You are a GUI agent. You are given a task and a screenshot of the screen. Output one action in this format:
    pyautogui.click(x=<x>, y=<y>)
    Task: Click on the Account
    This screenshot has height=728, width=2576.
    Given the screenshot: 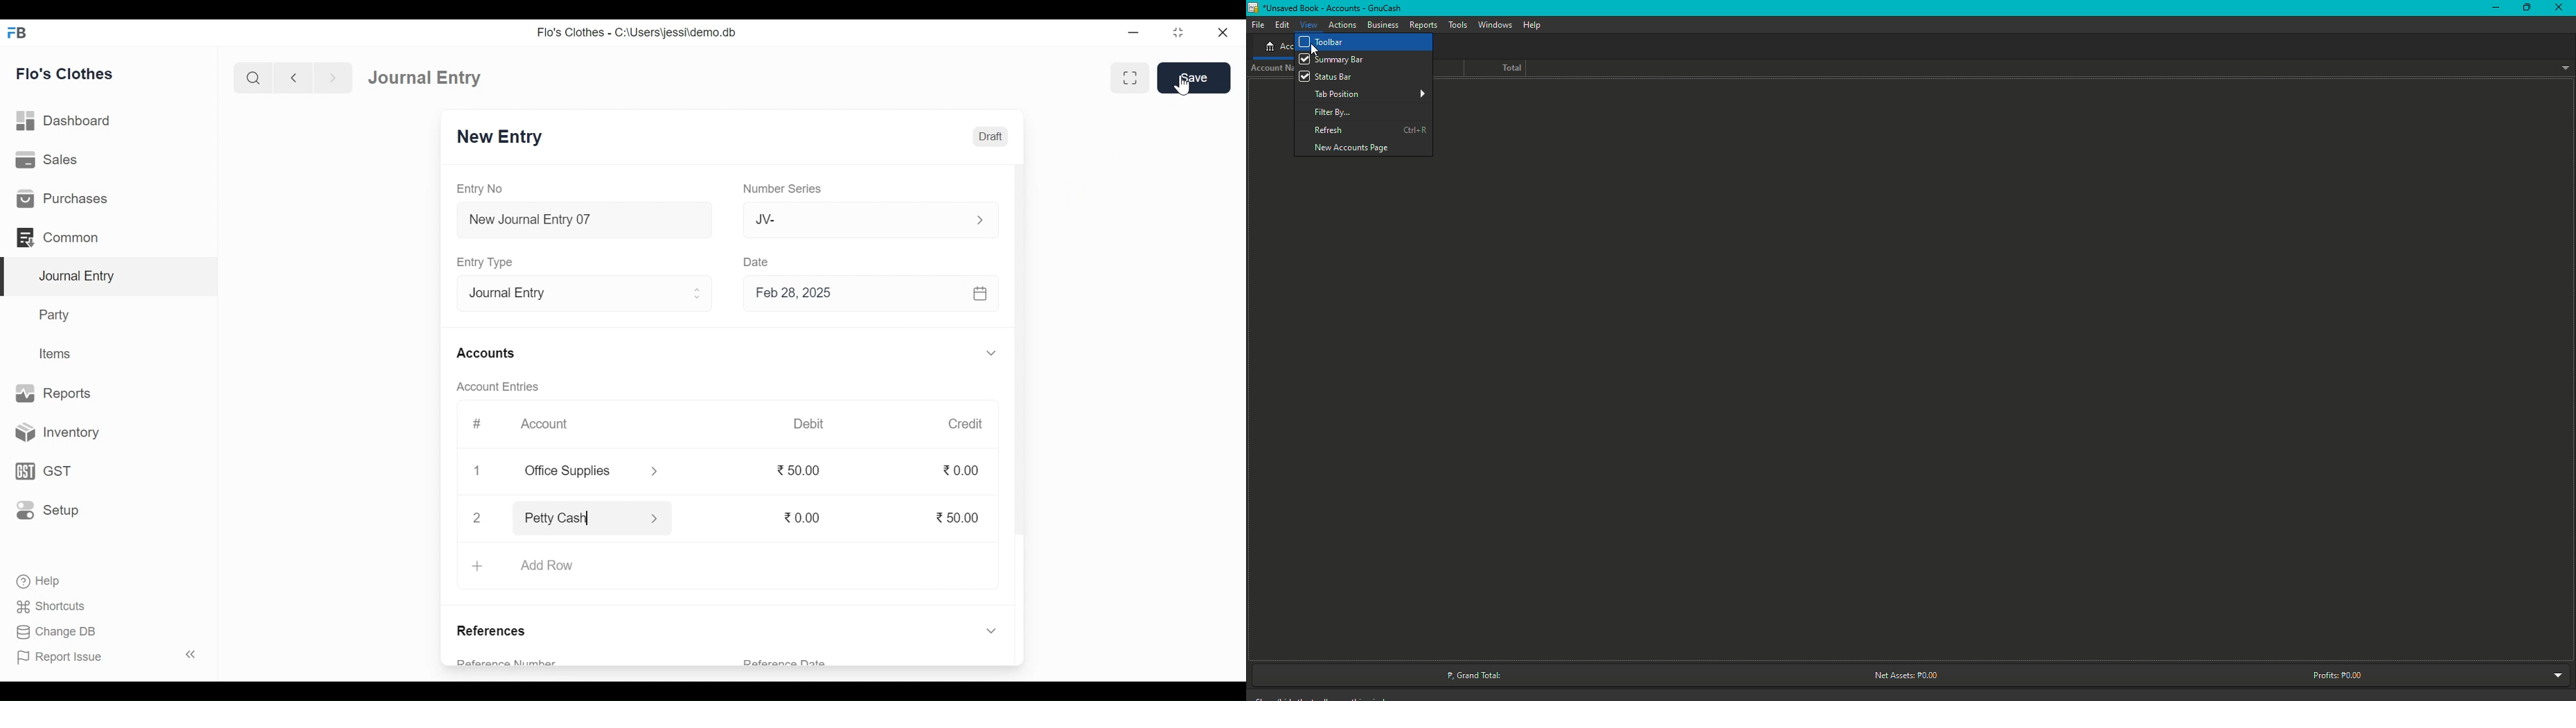 What is the action you would take?
    pyautogui.click(x=544, y=422)
    